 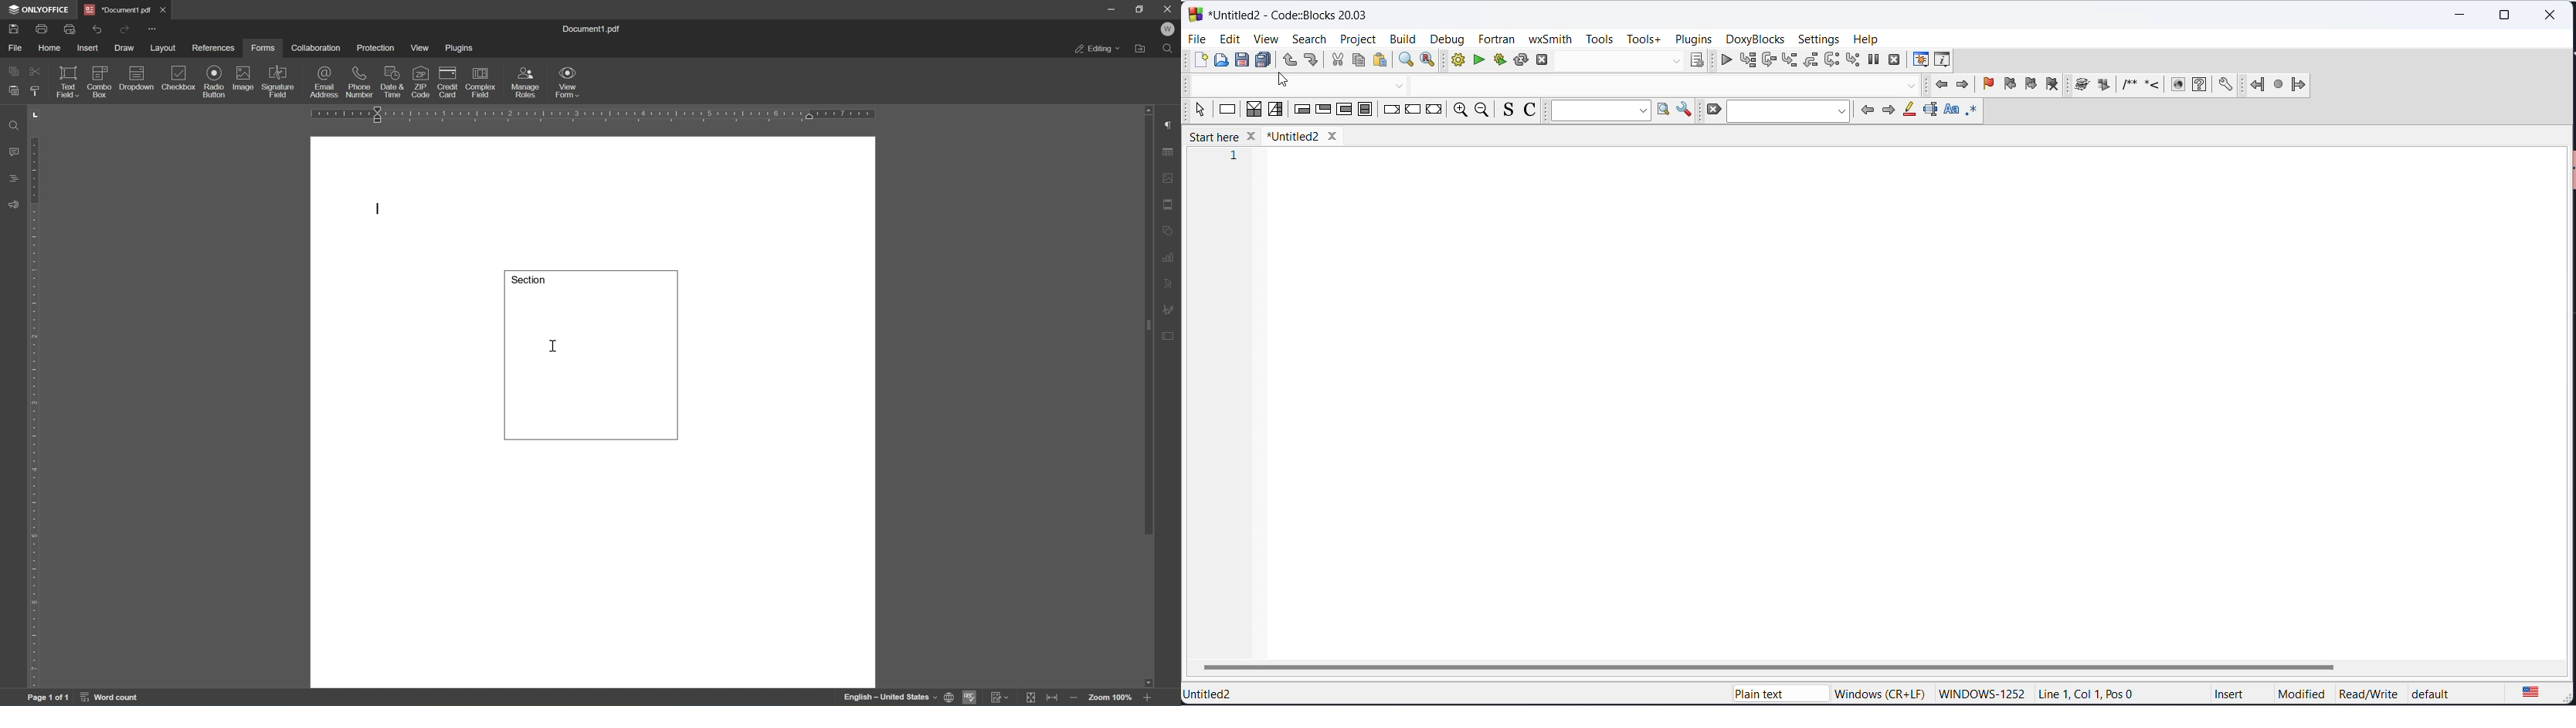 What do you see at coordinates (1919, 59) in the screenshot?
I see `debugging windows` at bounding box center [1919, 59].